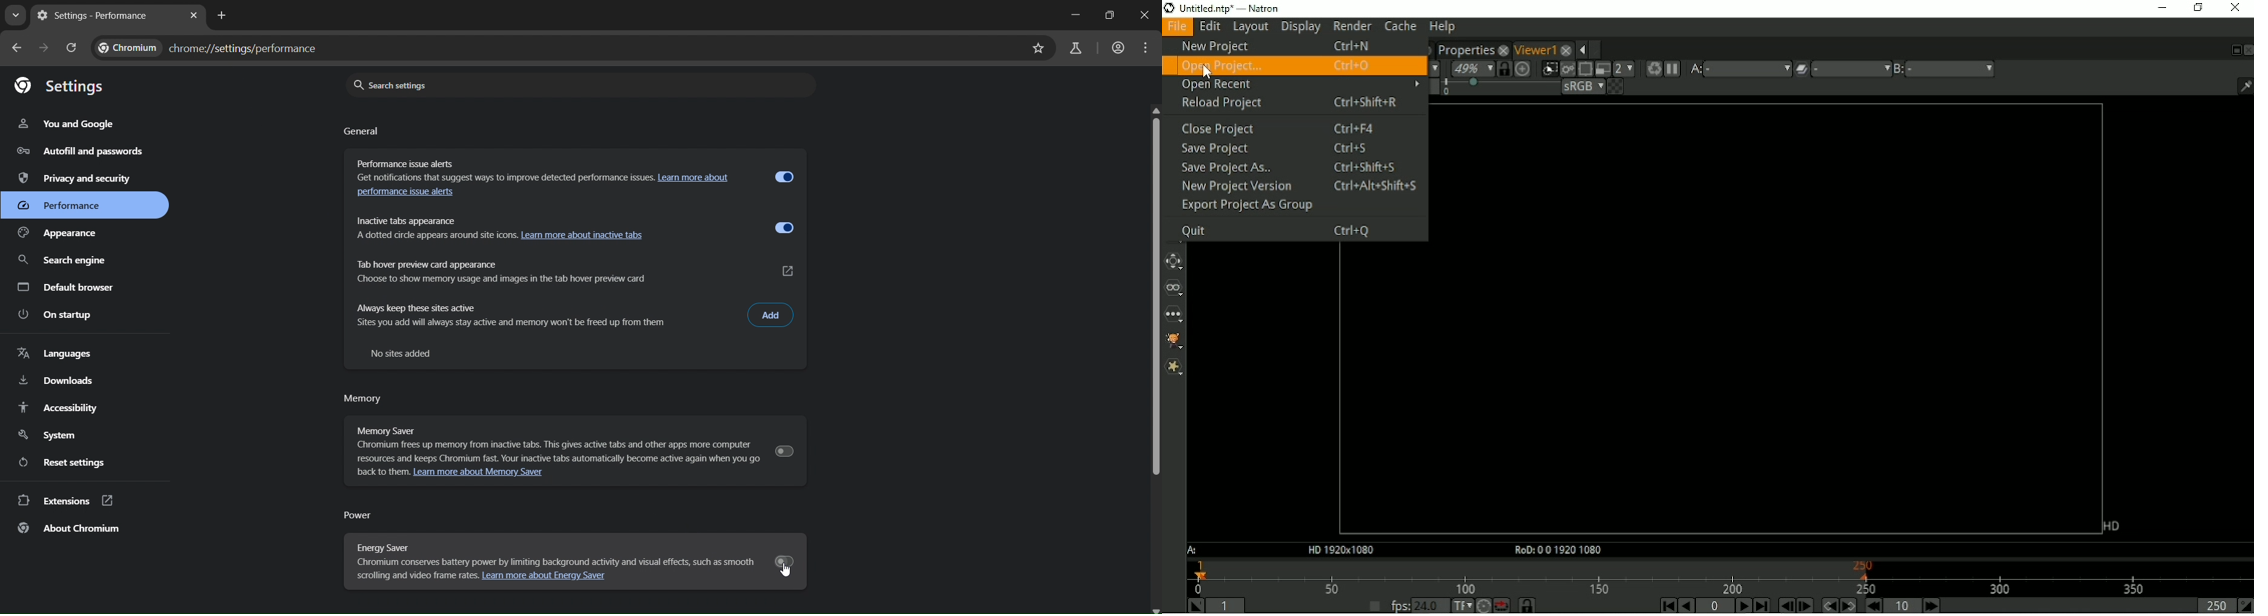 The width and height of the screenshot is (2268, 616). What do you see at coordinates (1038, 49) in the screenshot?
I see `bookmark page` at bounding box center [1038, 49].